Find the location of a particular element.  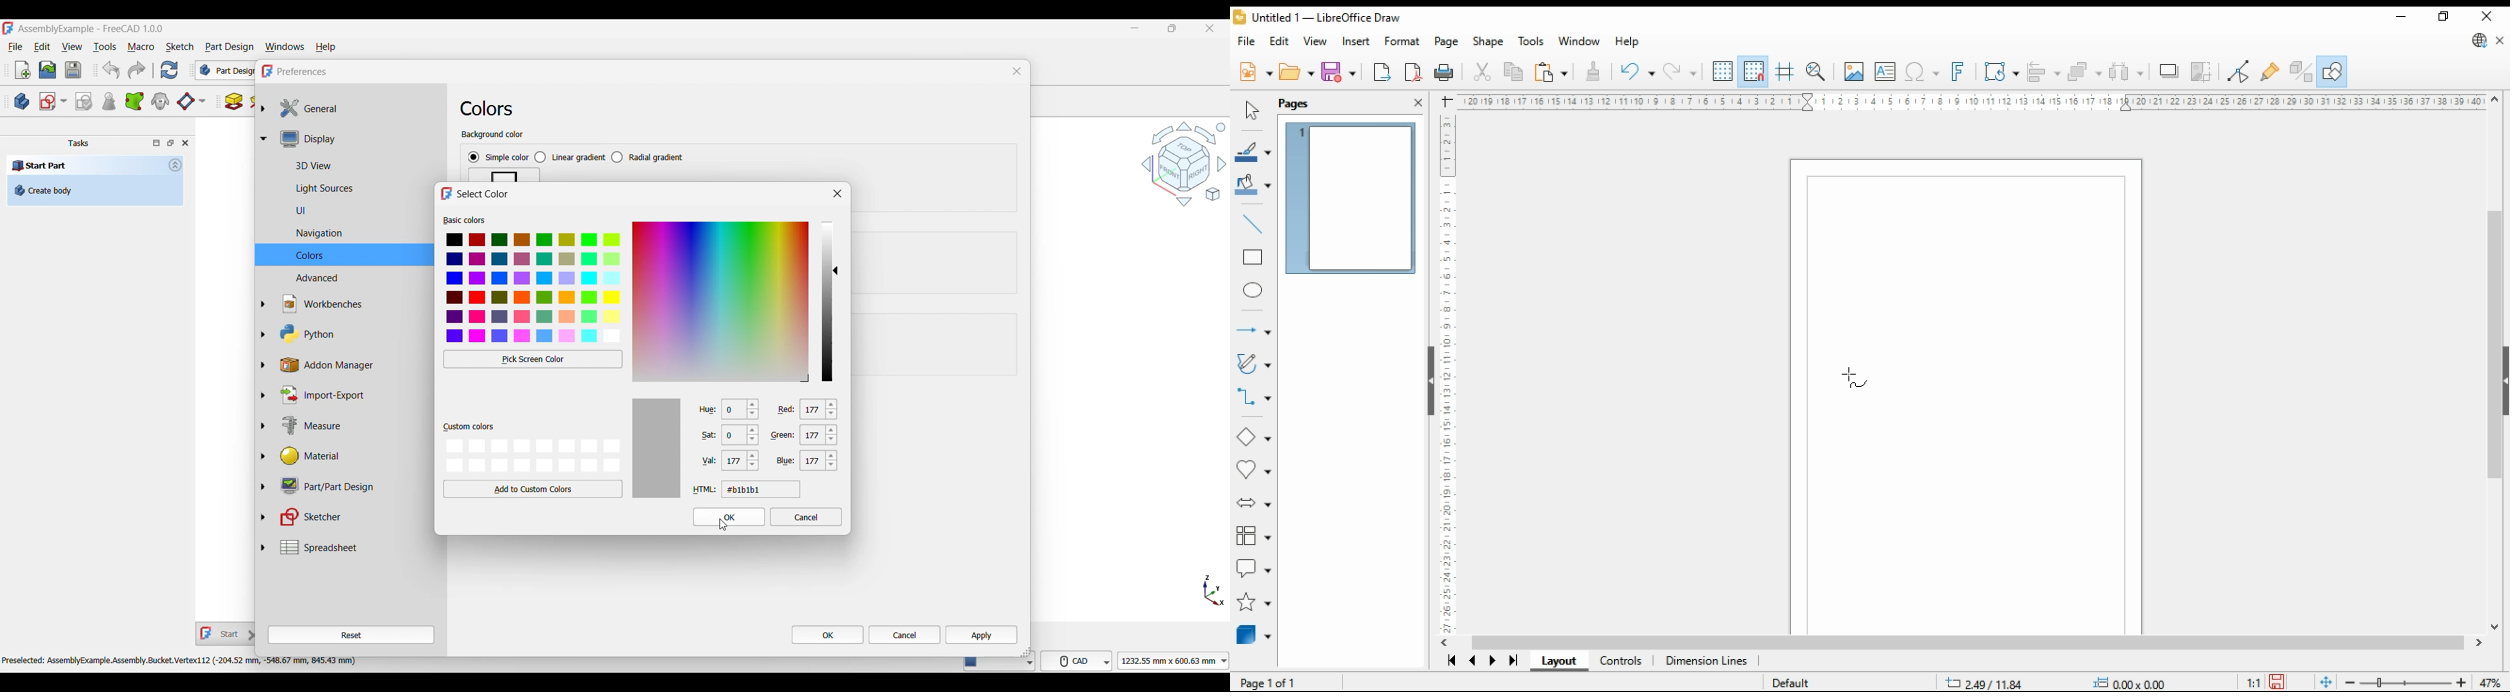

#b1b1b1 is located at coordinates (761, 489).